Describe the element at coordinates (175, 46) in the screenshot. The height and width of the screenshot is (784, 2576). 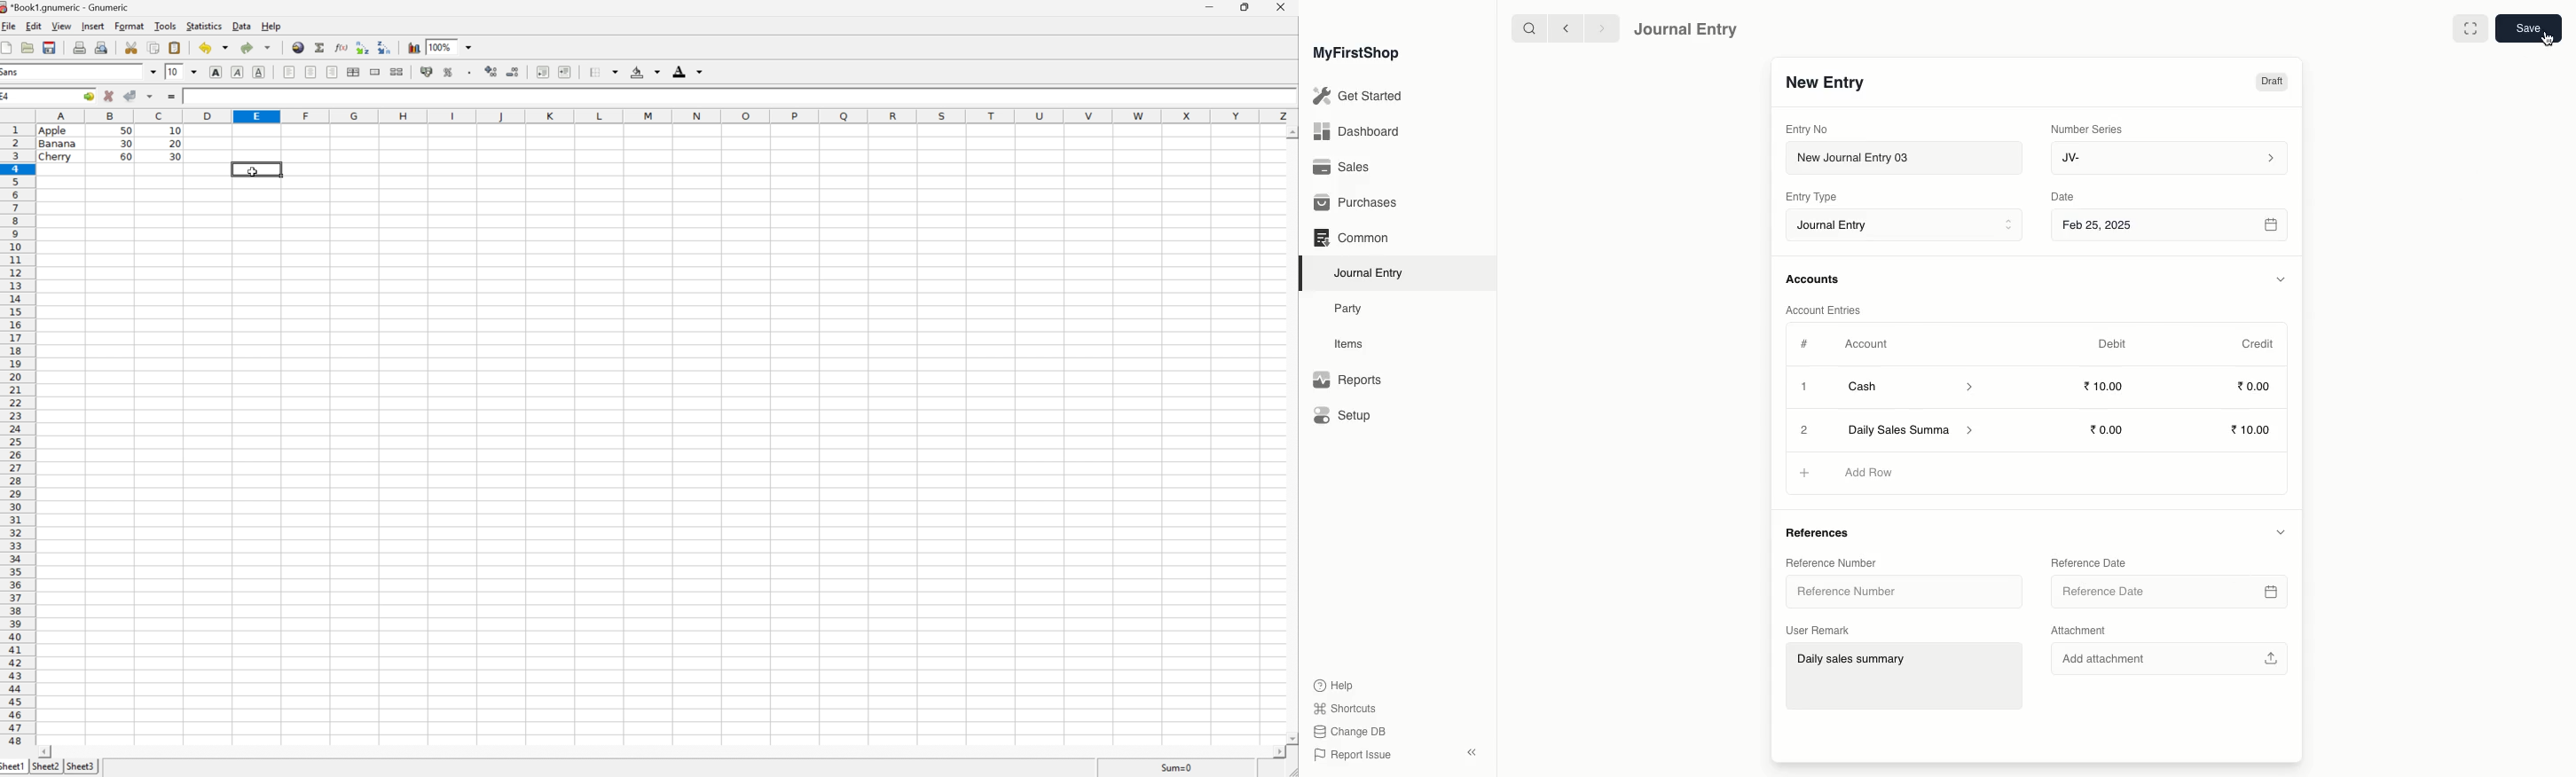
I see `paste` at that location.